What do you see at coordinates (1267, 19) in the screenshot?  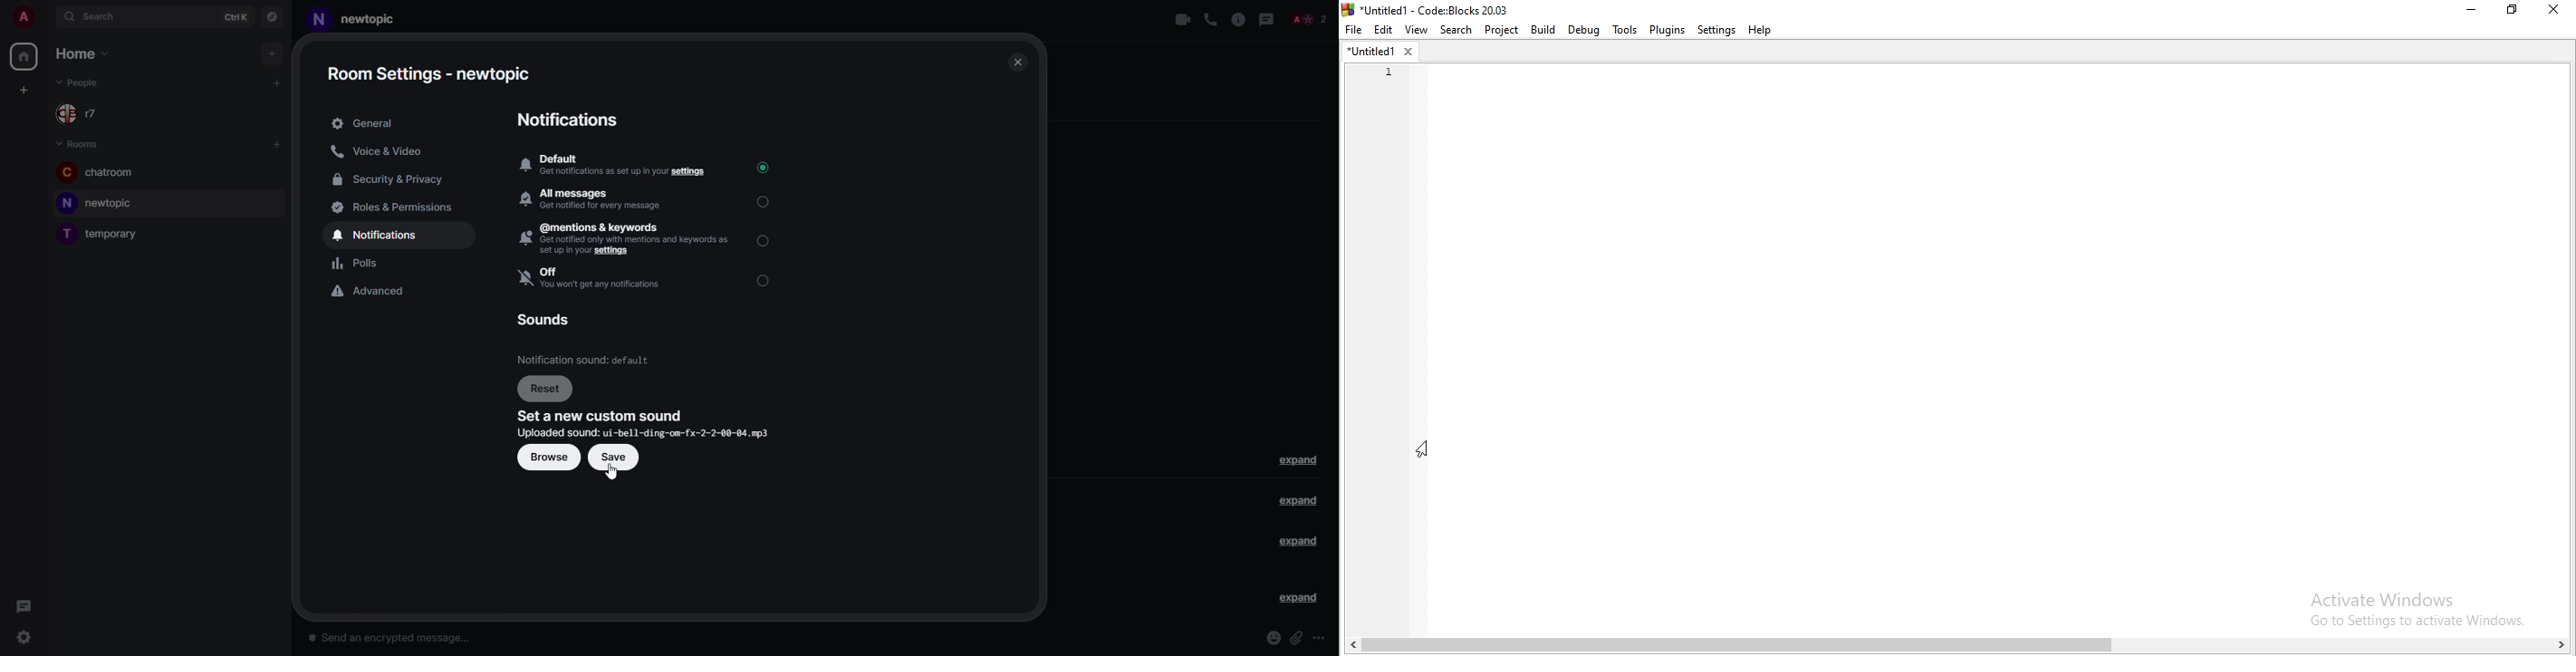 I see `threads` at bounding box center [1267, 19].